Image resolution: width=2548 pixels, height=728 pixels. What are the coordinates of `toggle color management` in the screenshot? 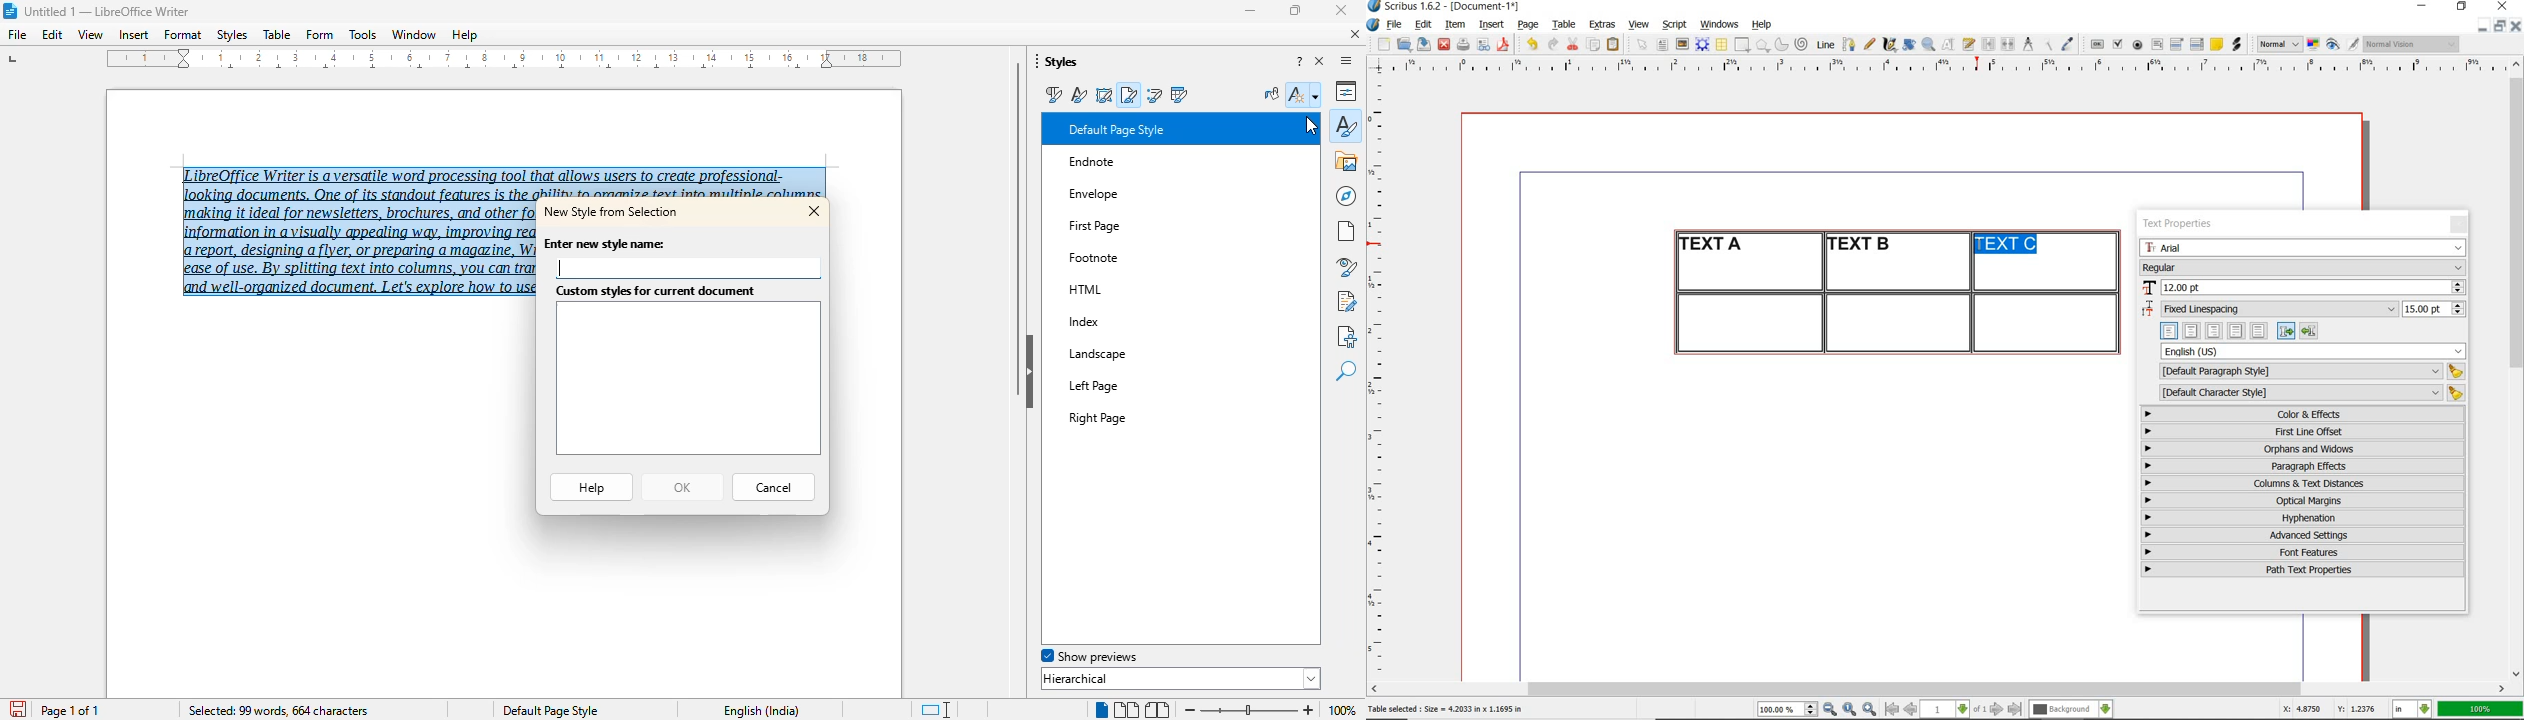 It's located at (2315, 46).